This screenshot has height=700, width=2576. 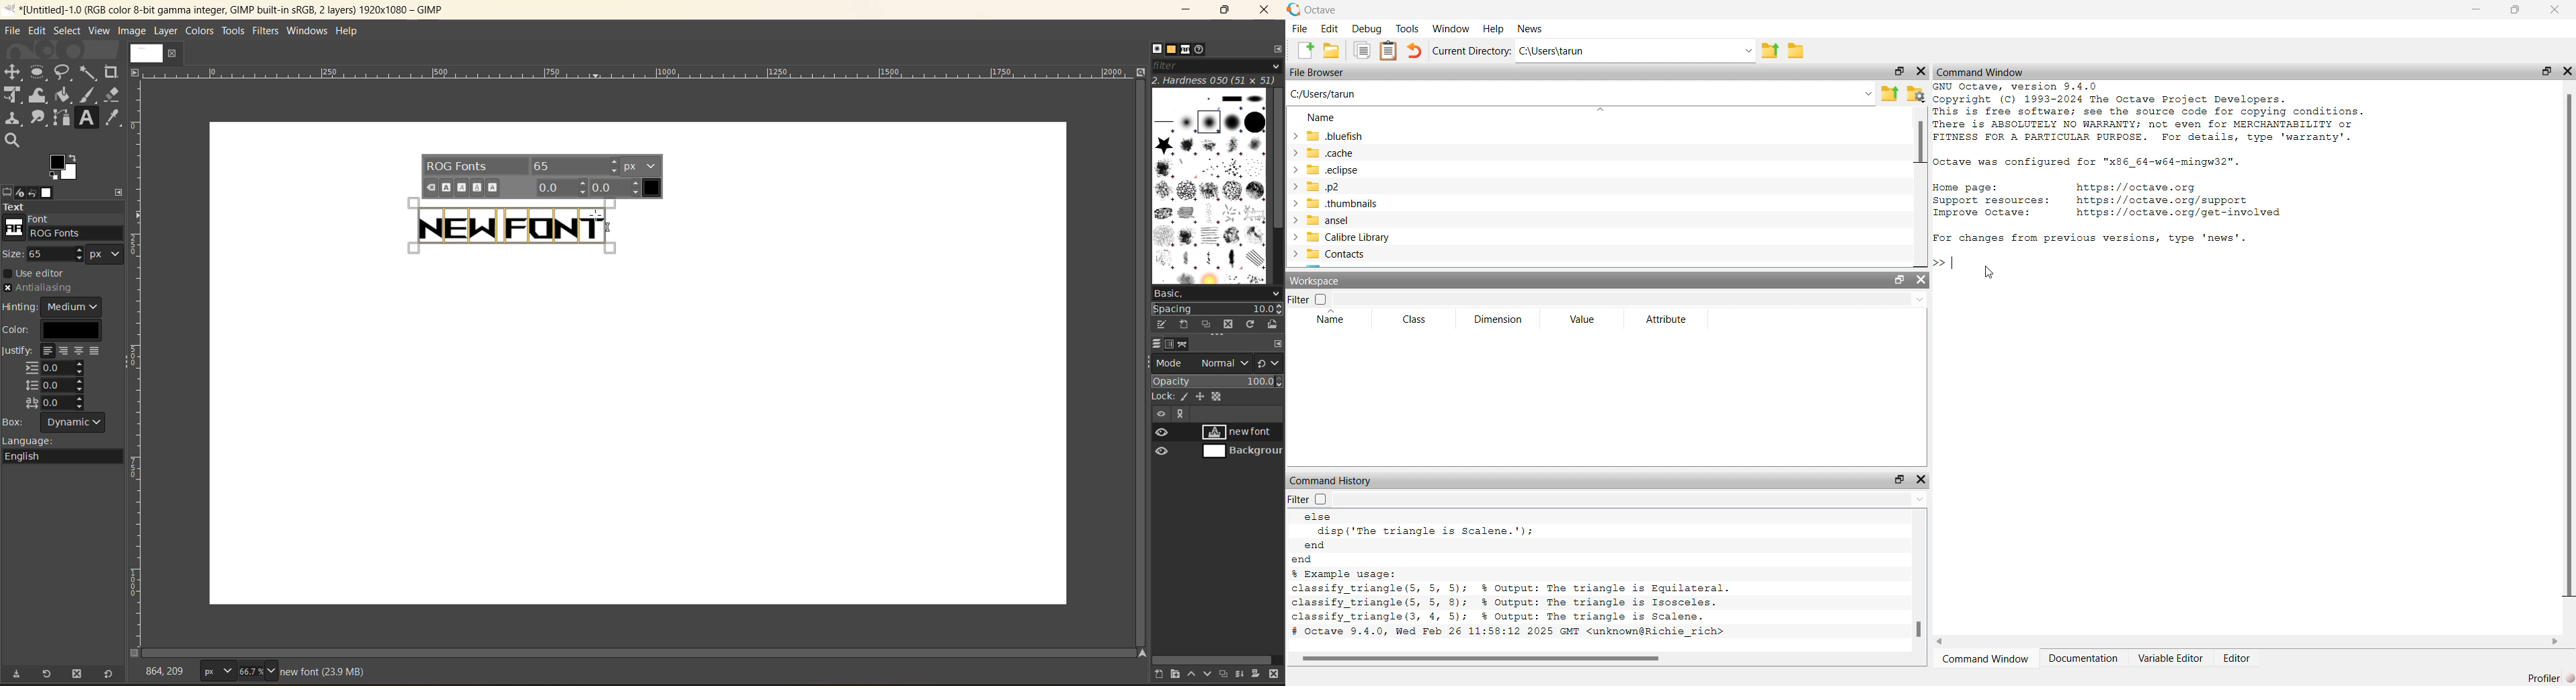 I want to click on scale, so click(x=636, y=73).